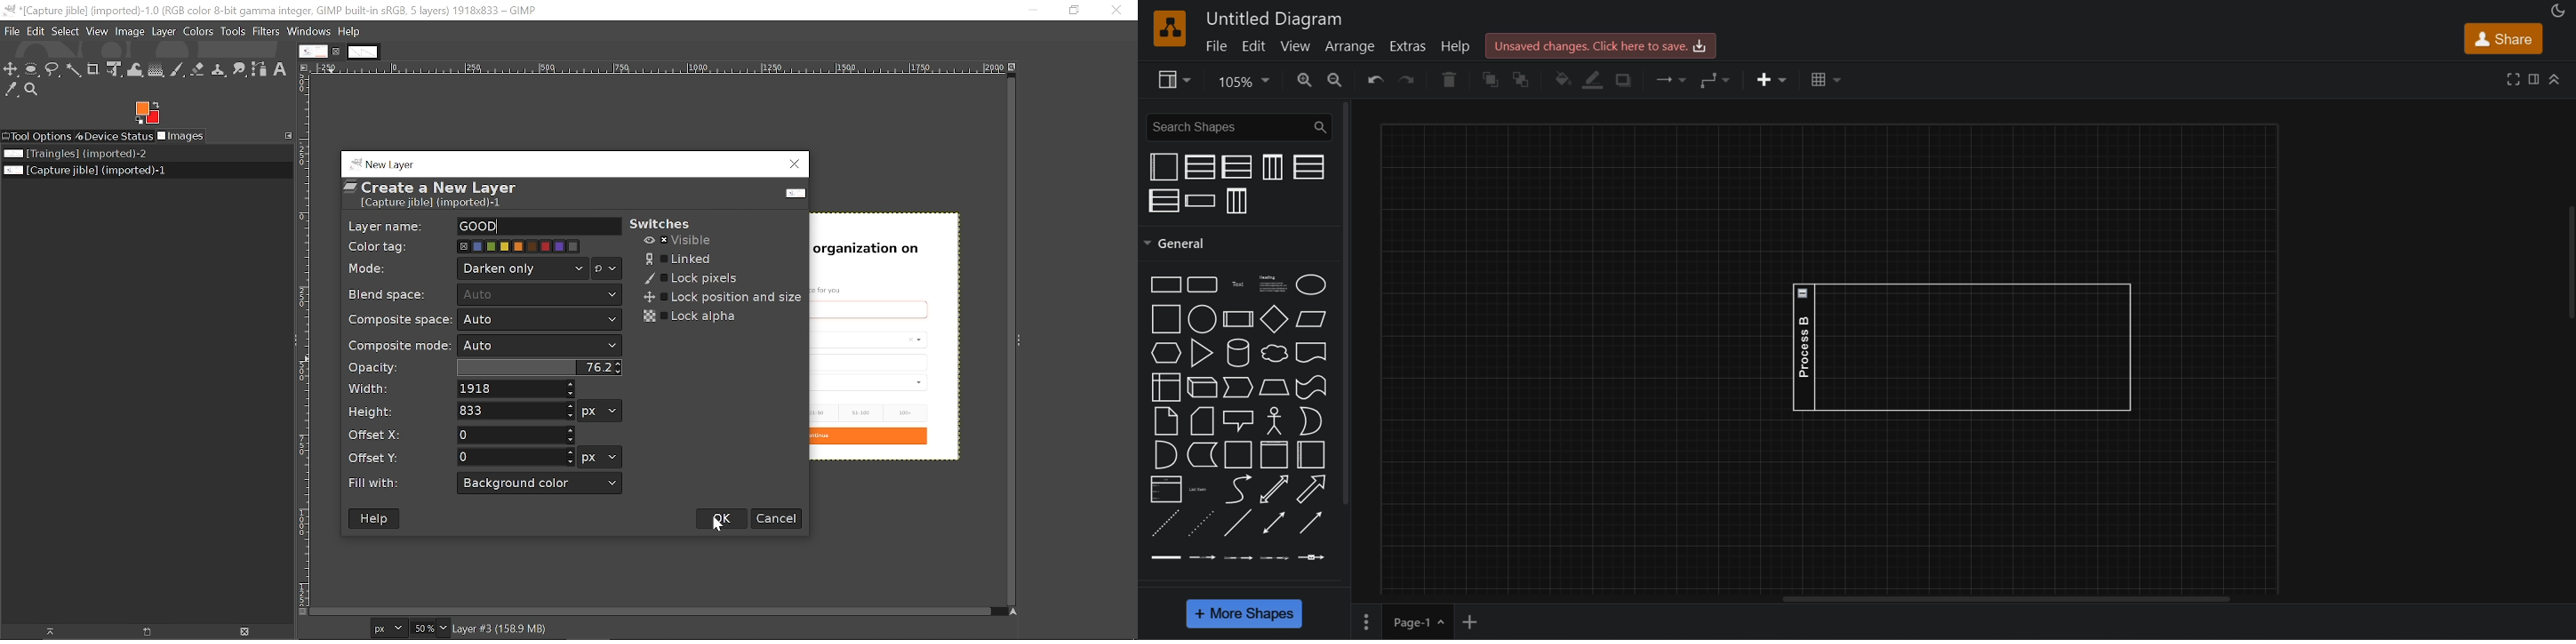 This screenshot has height=644, width=2576. What do you see at coordinates (1201, 456) in the screenshot?
I see `data storage` at bounding box center [1201, 456].